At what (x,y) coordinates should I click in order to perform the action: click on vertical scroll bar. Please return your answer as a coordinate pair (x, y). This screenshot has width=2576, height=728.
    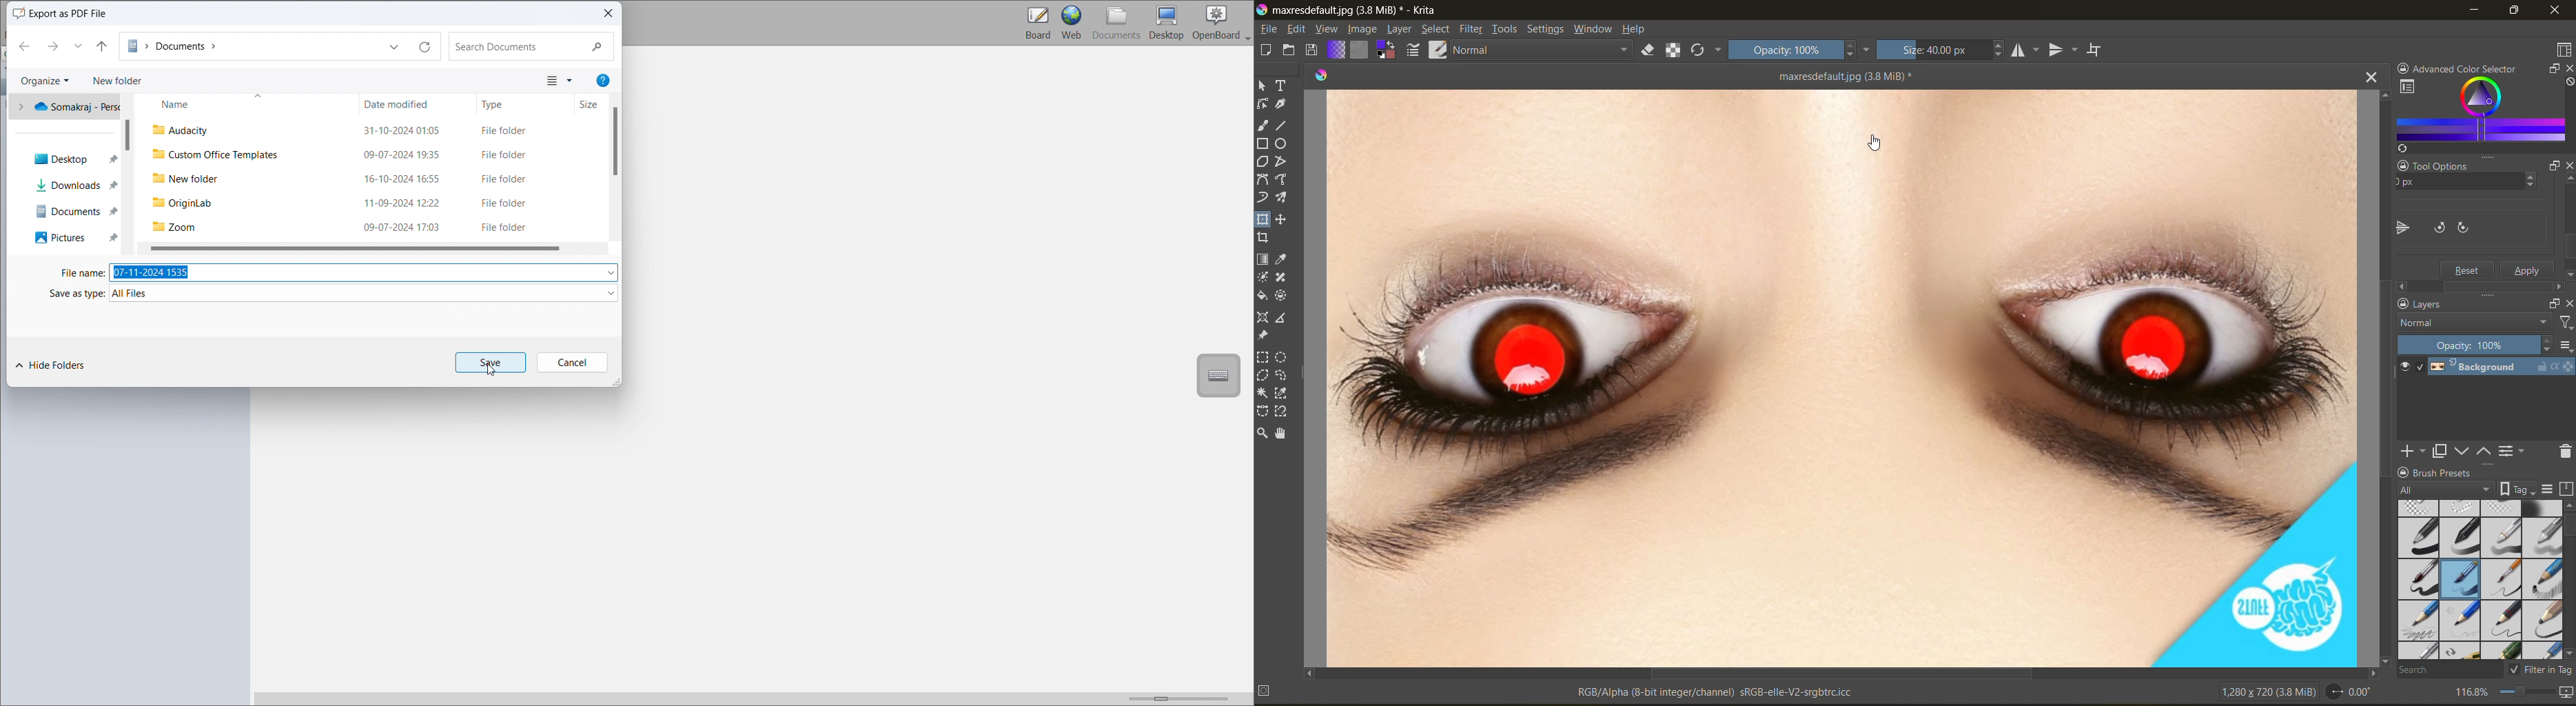
    Looking at the image, I should click on (2568, 536).